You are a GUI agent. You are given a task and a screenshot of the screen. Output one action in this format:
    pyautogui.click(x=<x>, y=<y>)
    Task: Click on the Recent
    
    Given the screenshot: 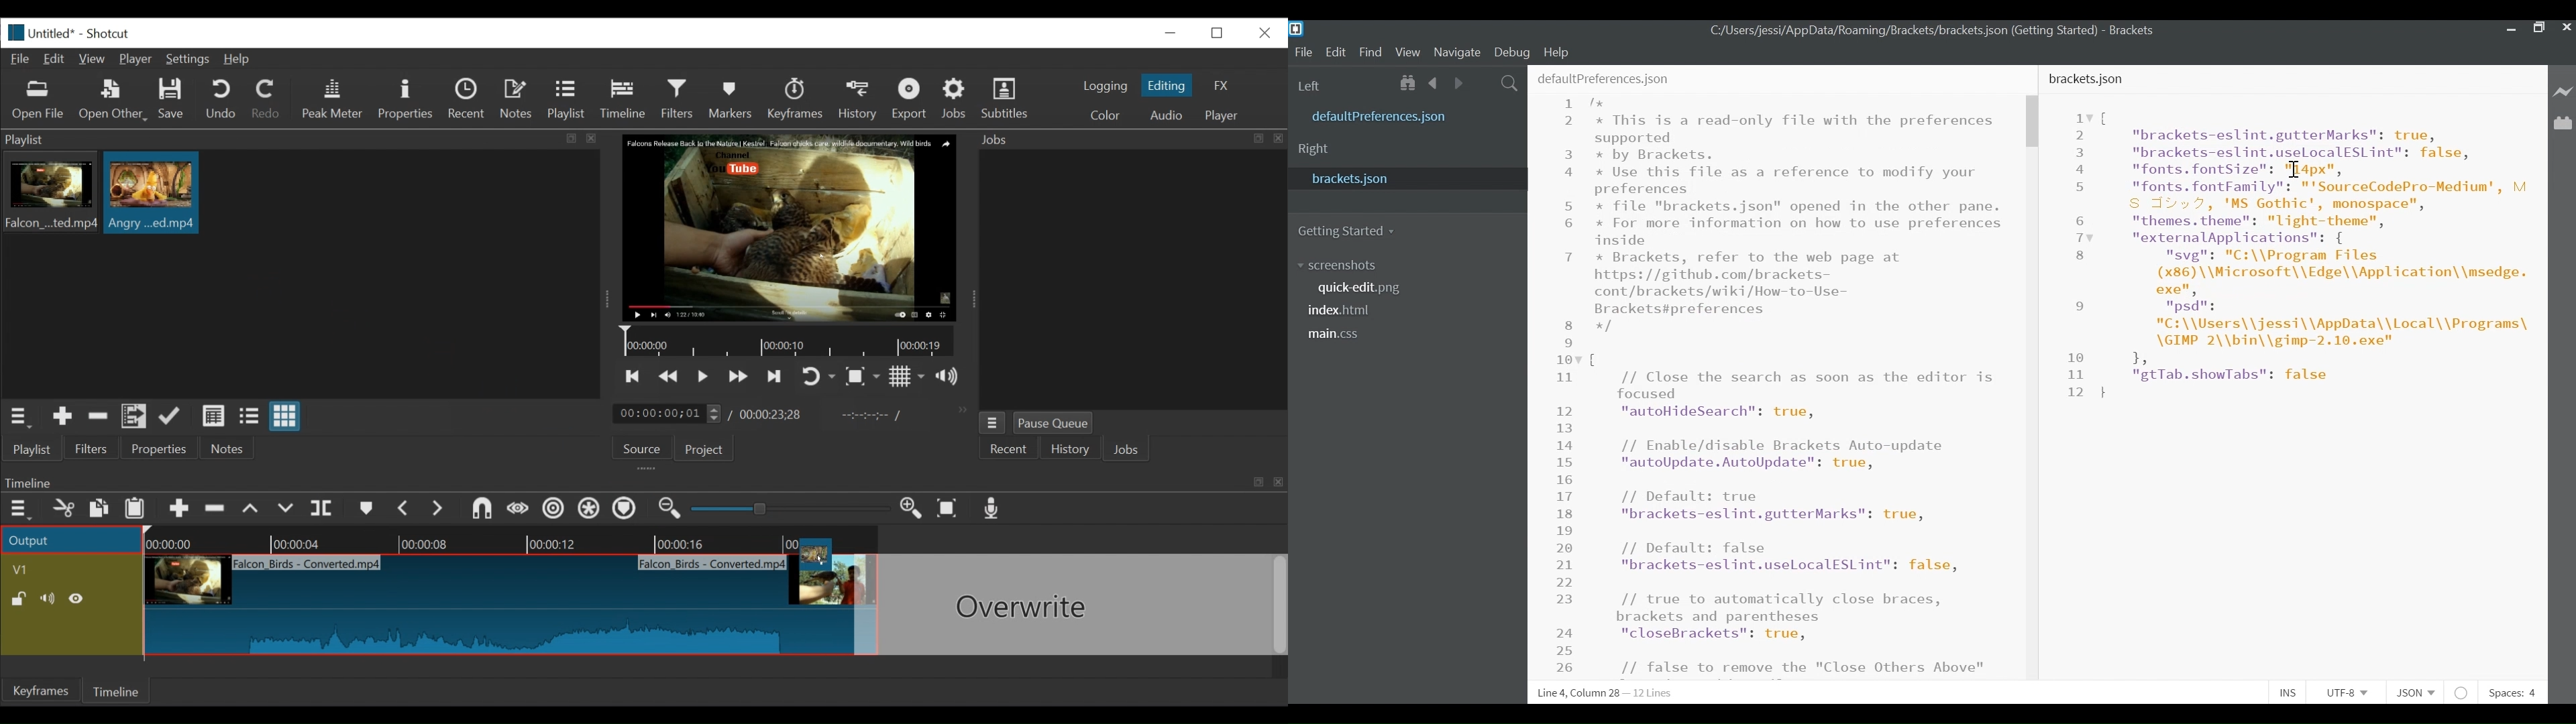 What is the action you would take?
    pyautogui.click(x=1010, y=450)
    